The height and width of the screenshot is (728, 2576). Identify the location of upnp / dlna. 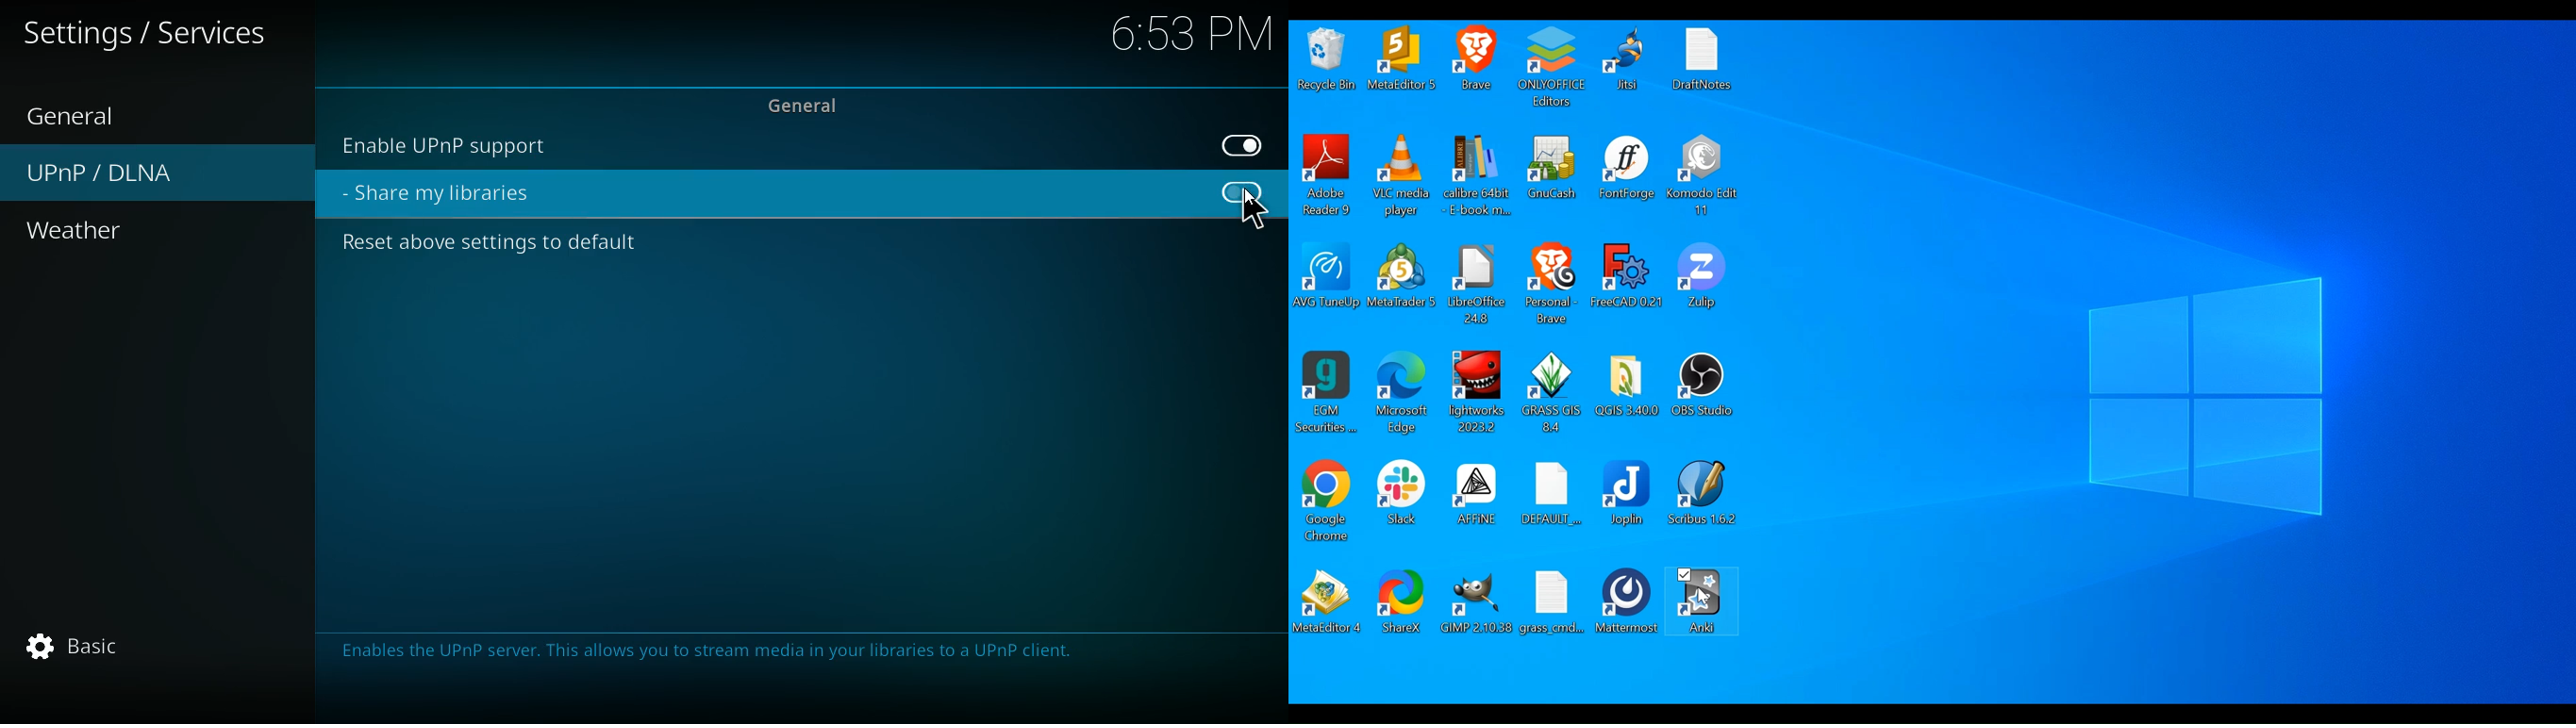
(108, 175).